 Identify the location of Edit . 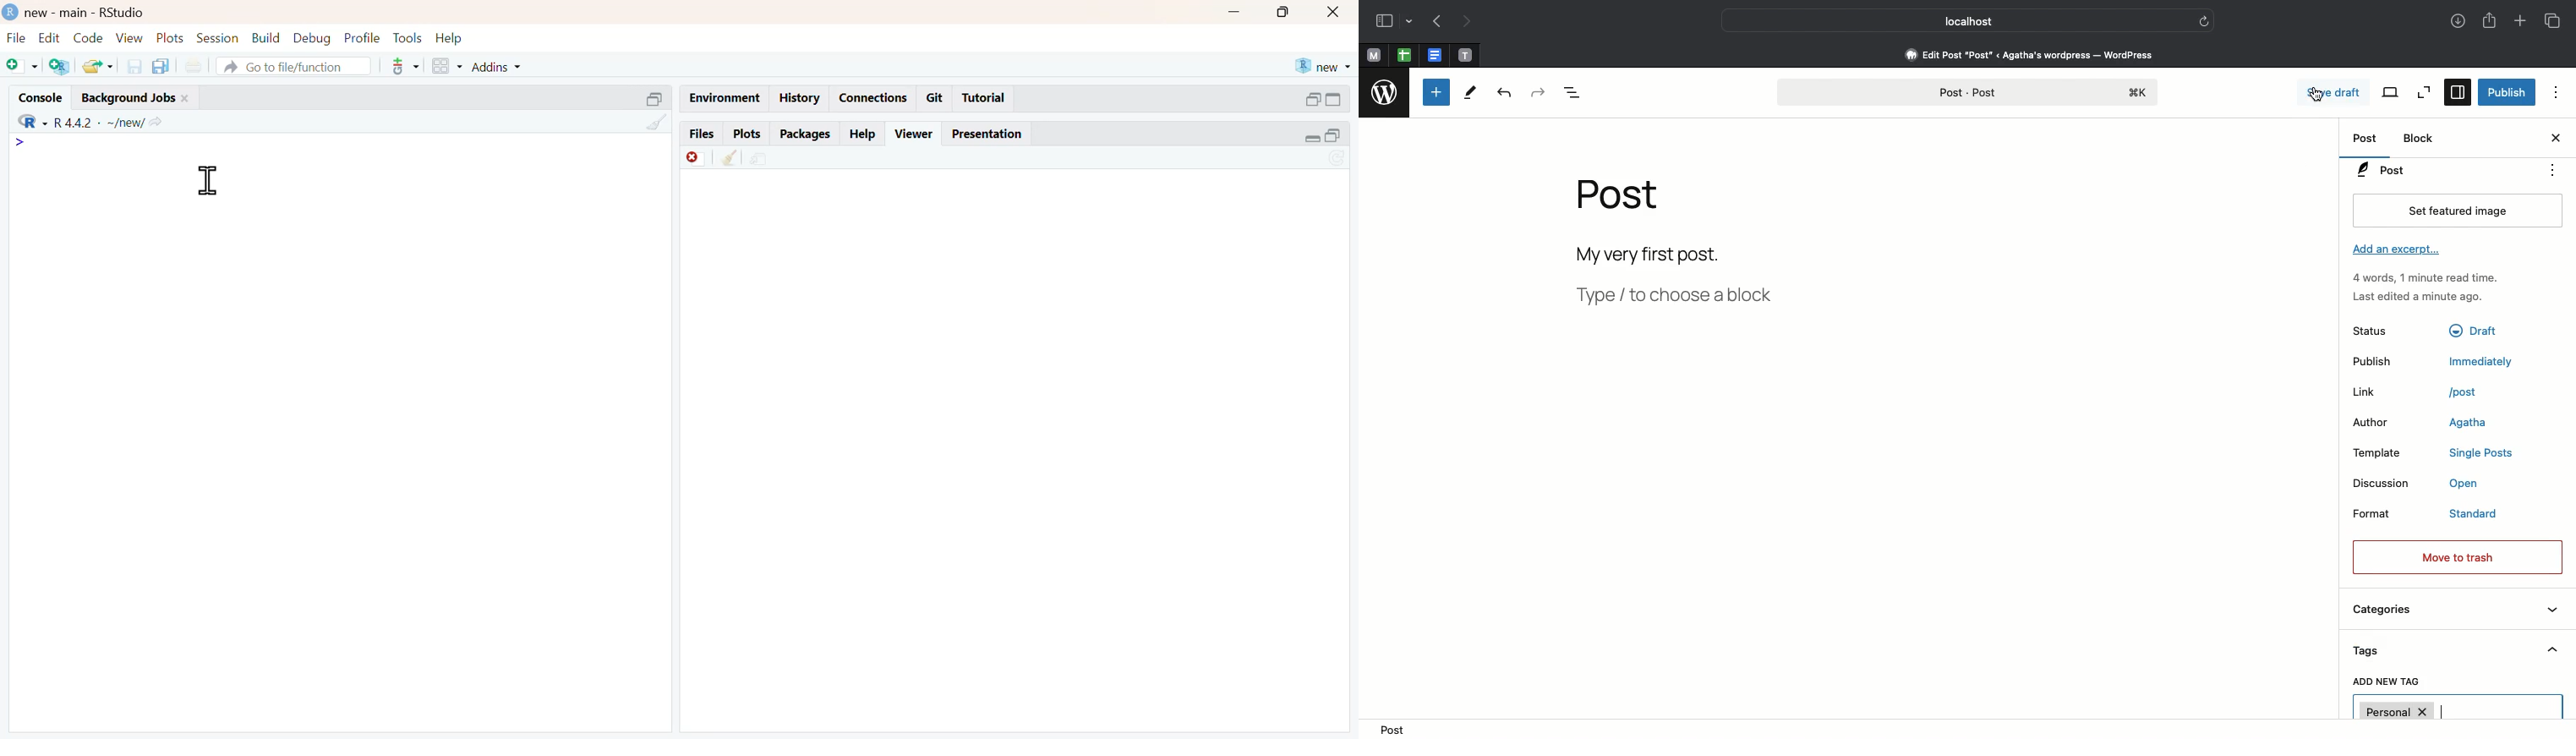
(50, 37).